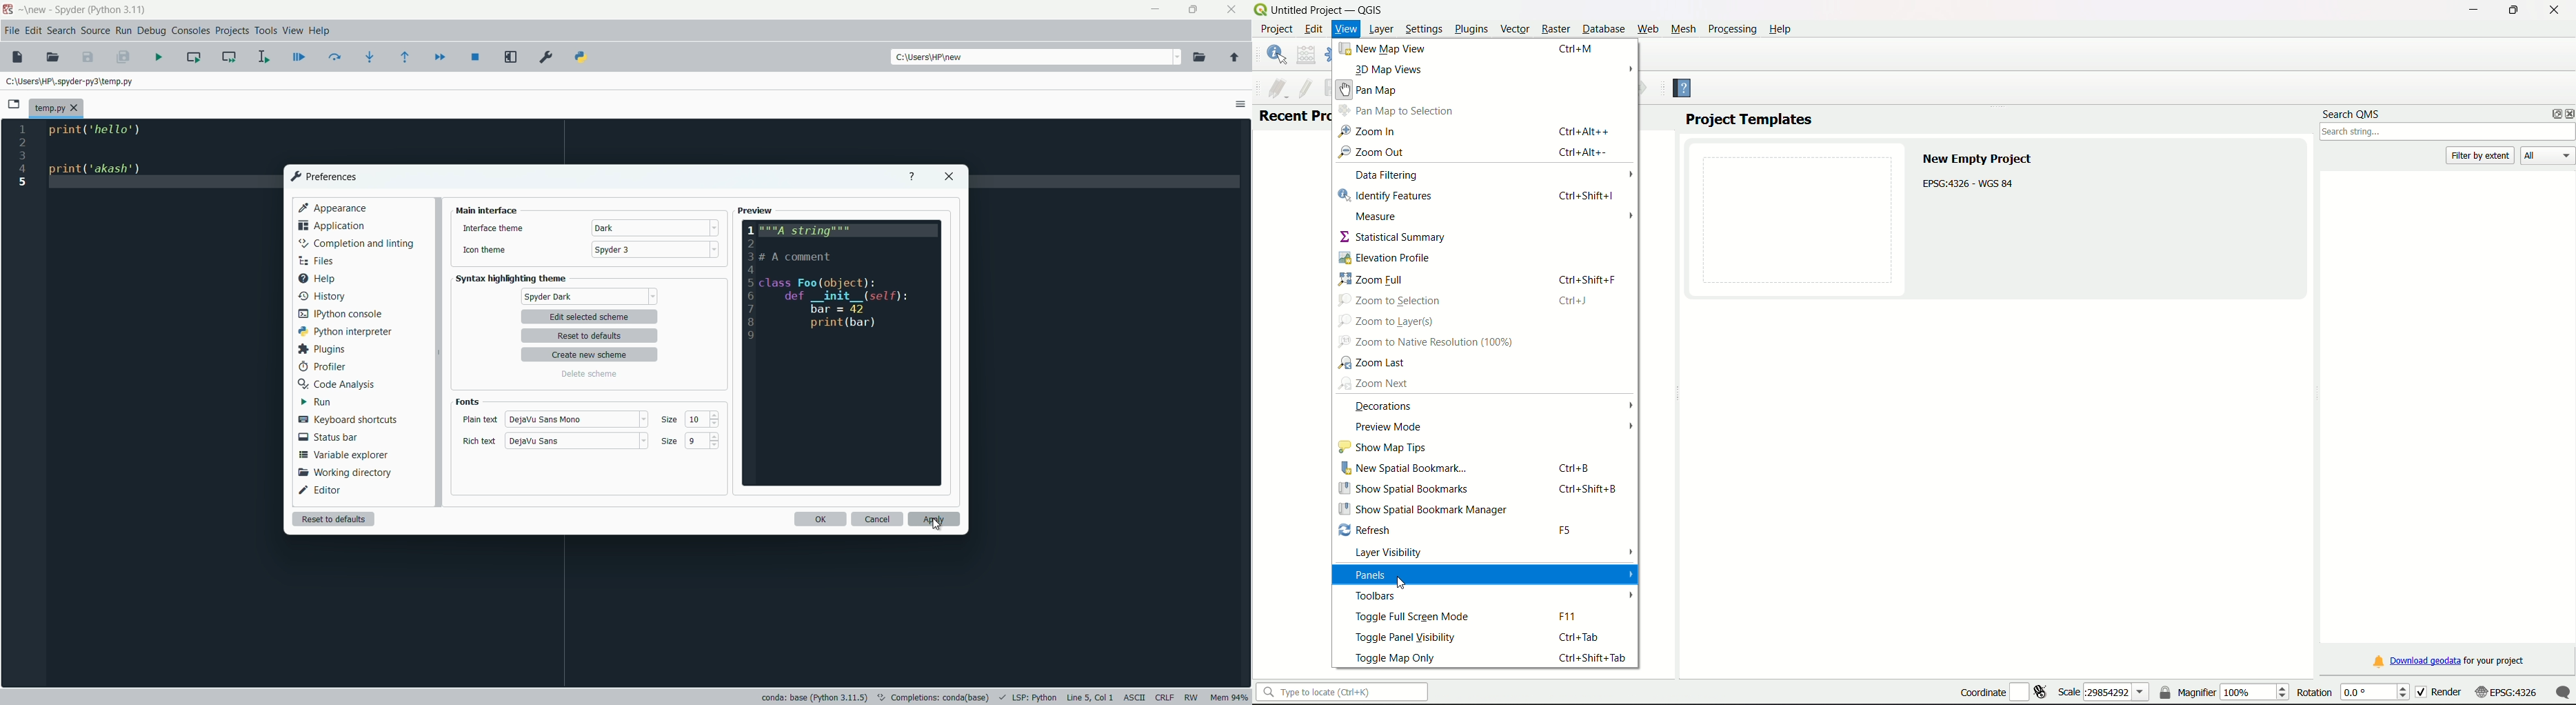 This screenshot has height=728, width=2576. What do you see at coordinates (15, 104) in the screenshot?
I see `browse tabs` at bounding box center [15, 104].